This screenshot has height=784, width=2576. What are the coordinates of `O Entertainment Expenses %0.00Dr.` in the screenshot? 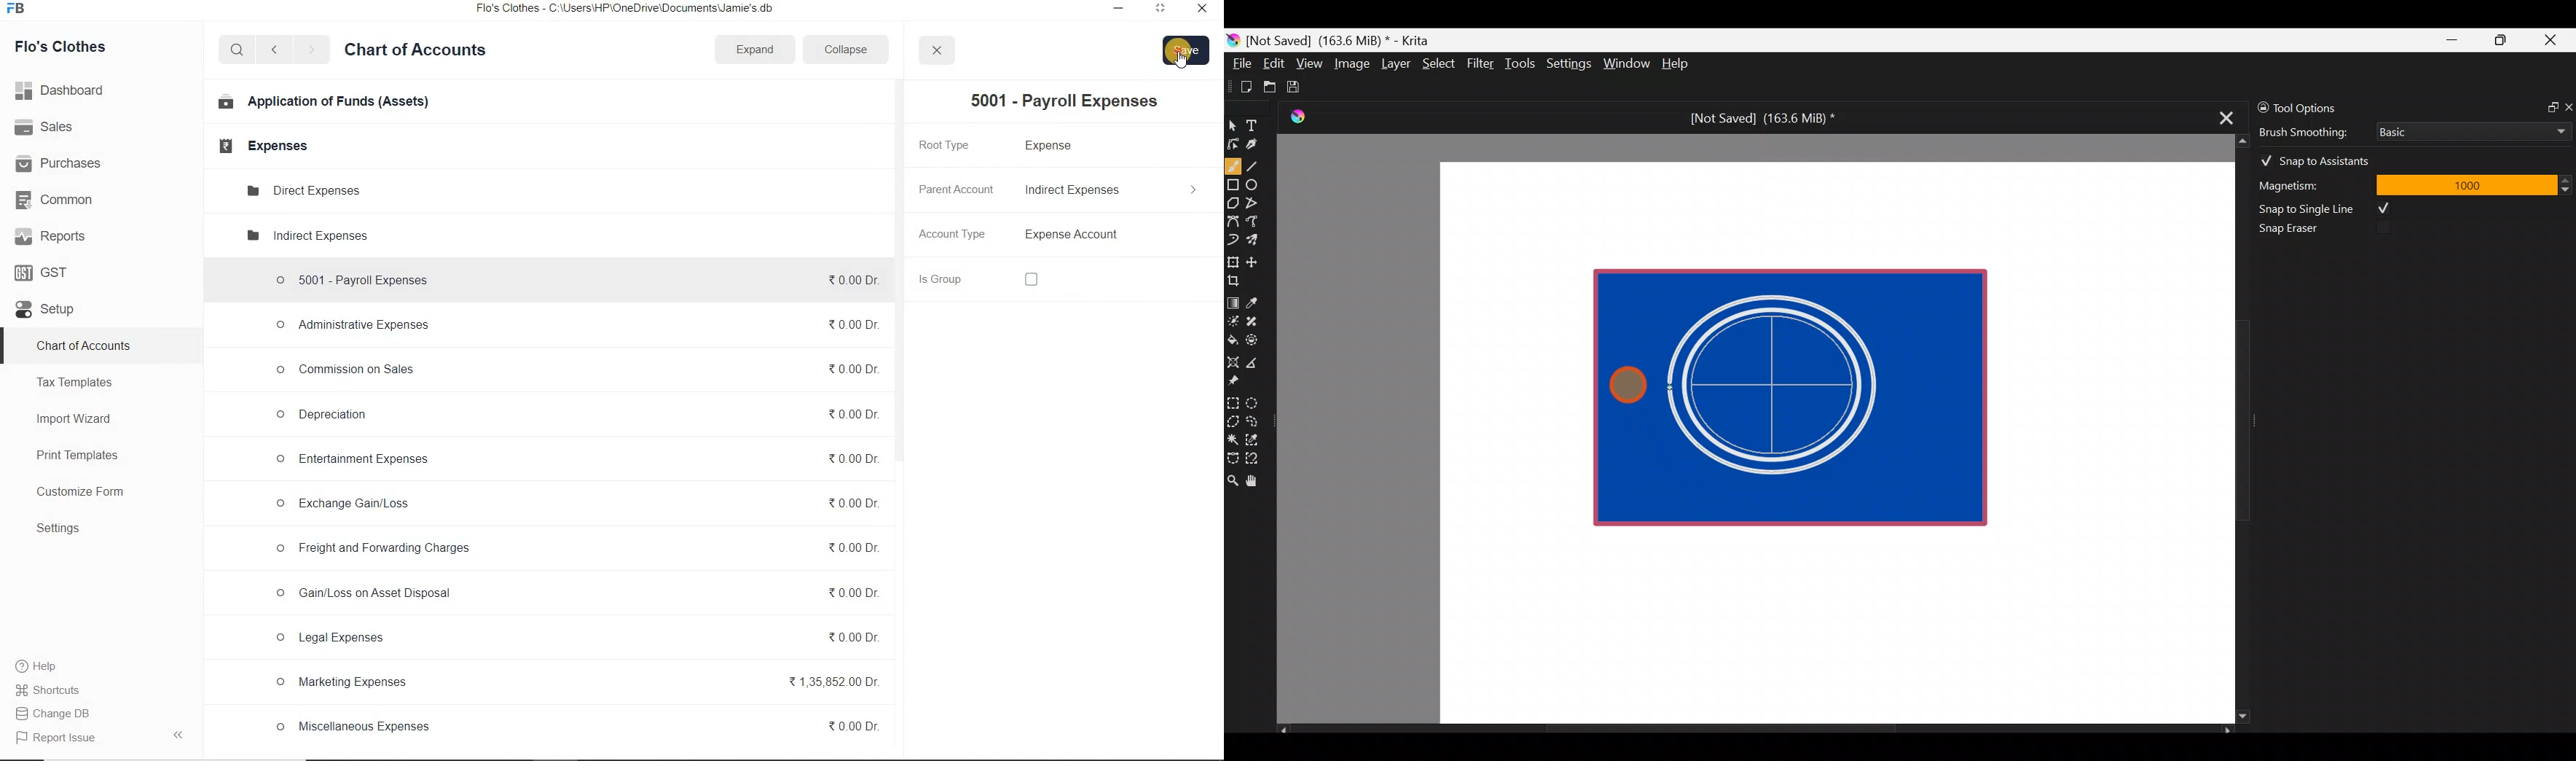 It's located at (573, 460).